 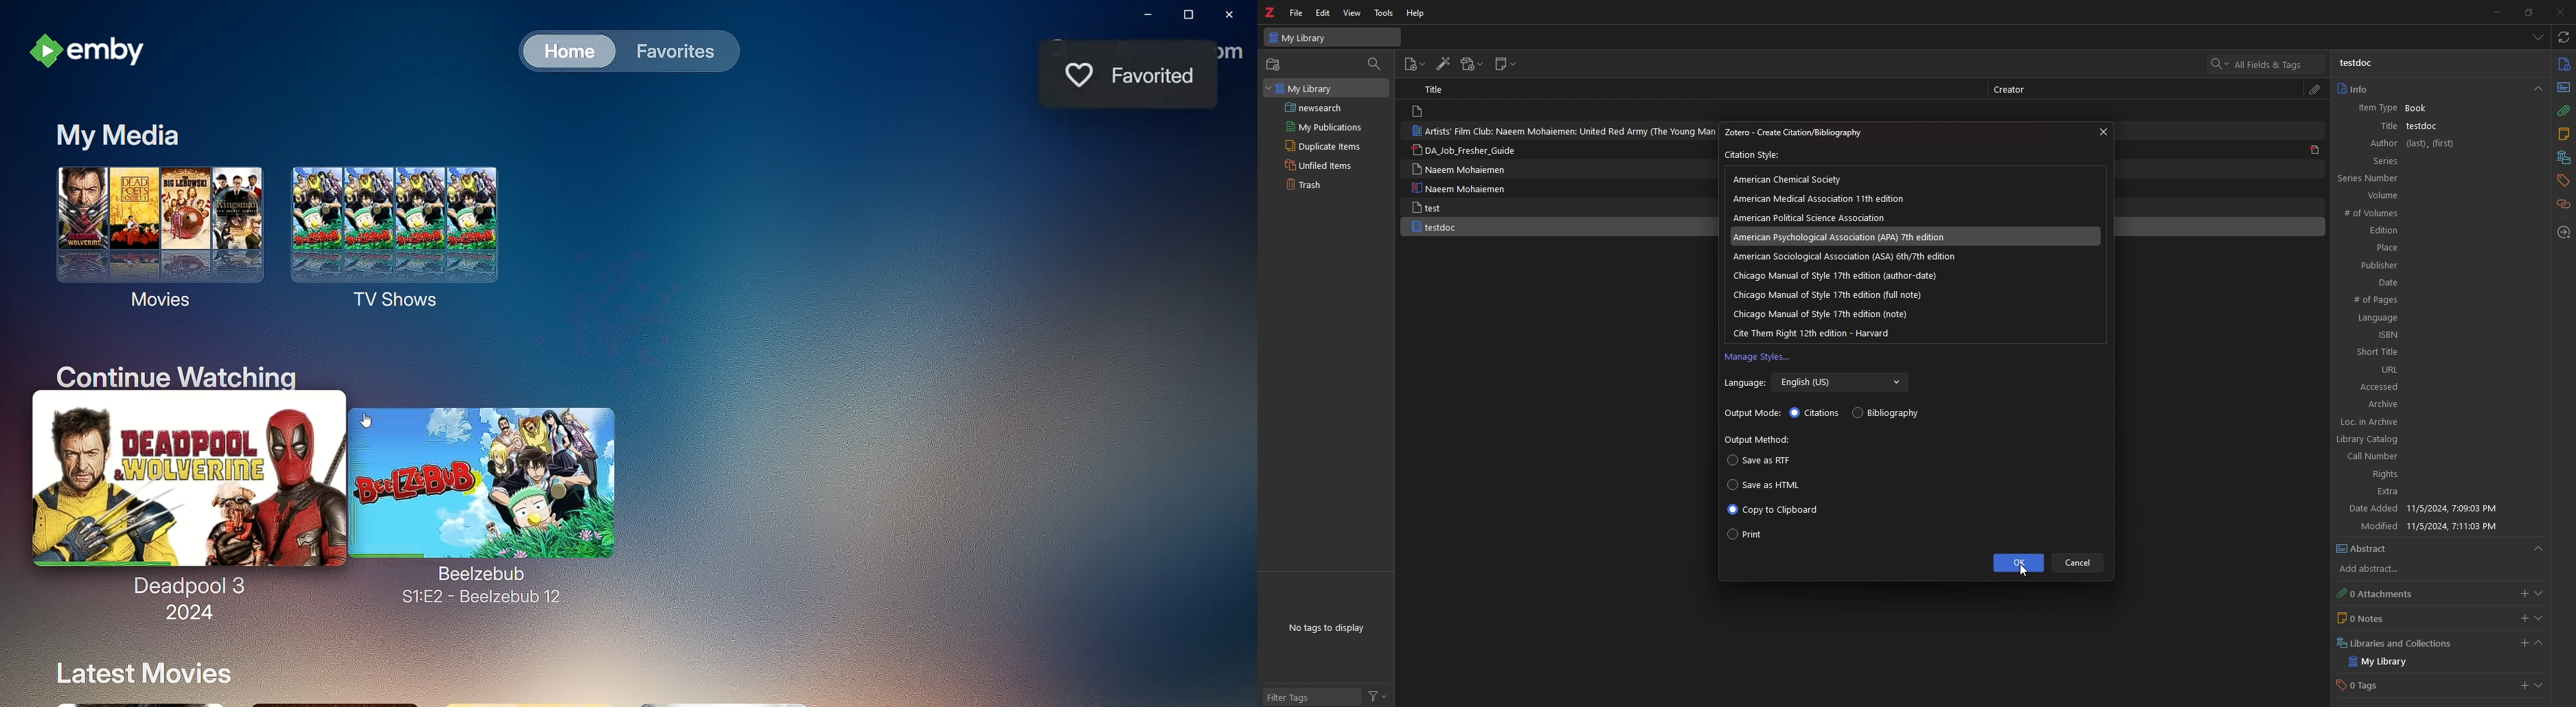 I want to click on tools, so click(x=1384, y=13).